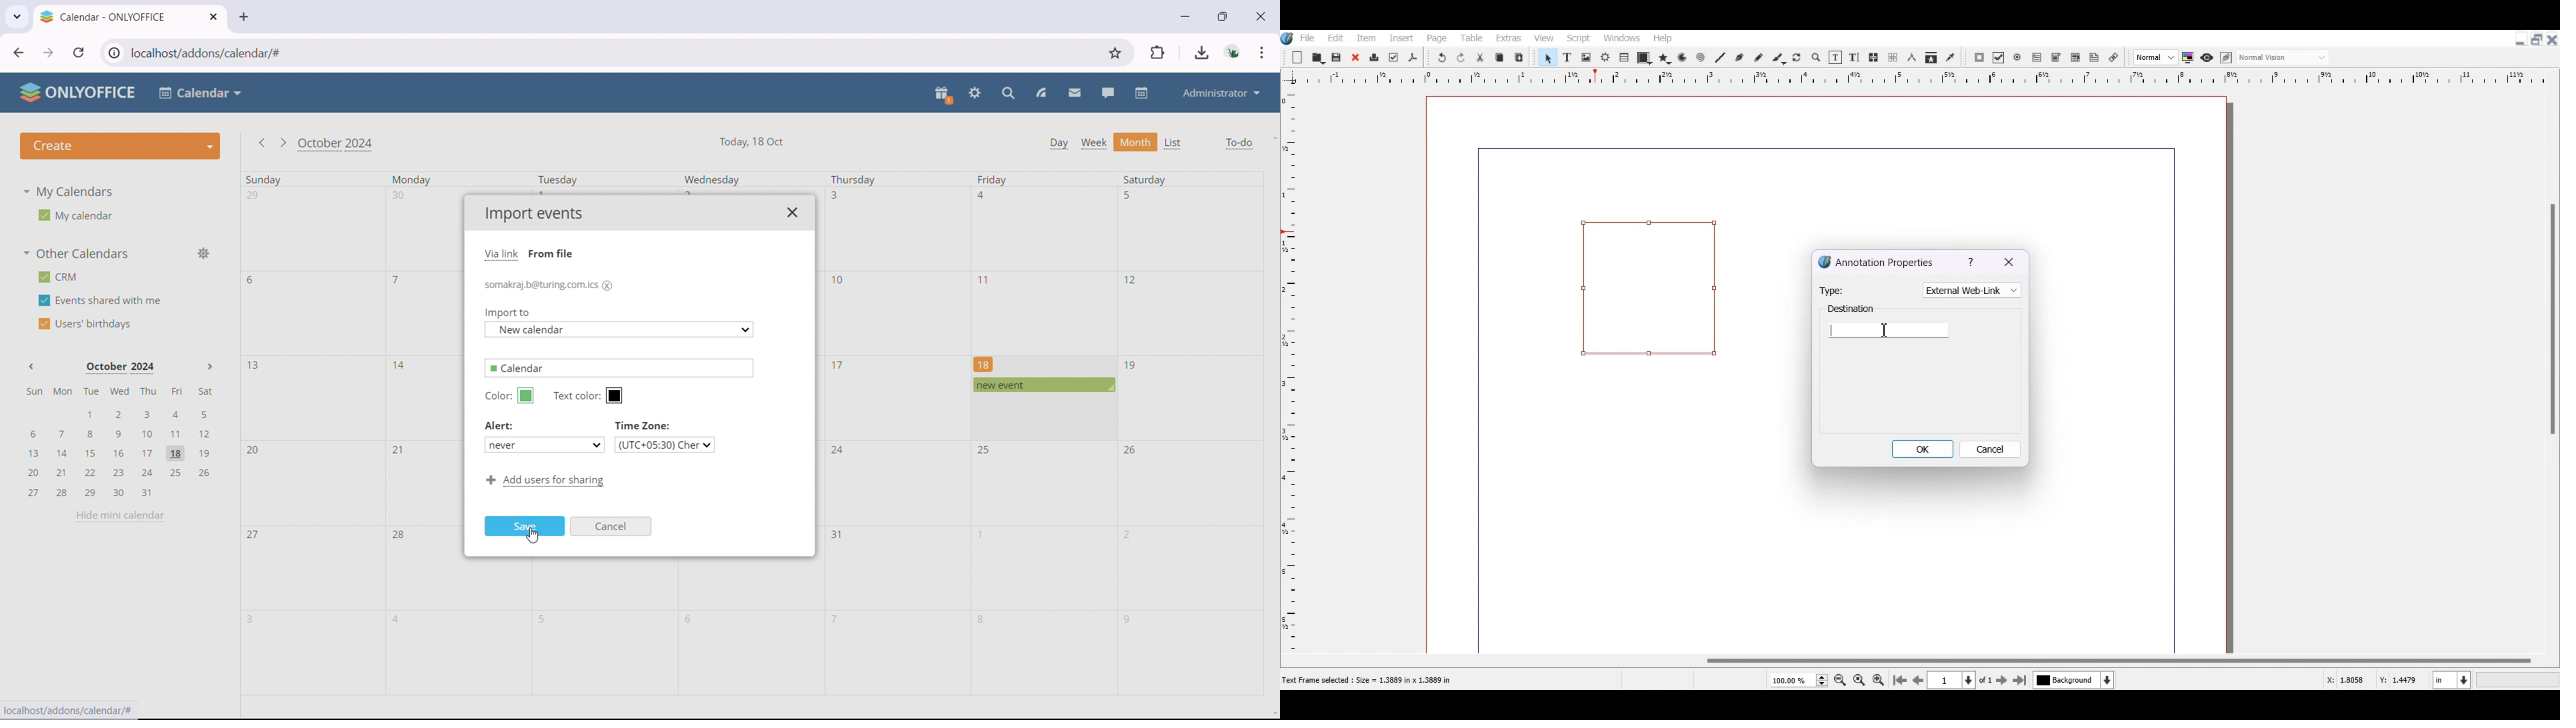 The width and height of the screenshot is (2576, 728). Describe the element at coordinates (1973, 262) in the screenshot. I see `help` at that location.